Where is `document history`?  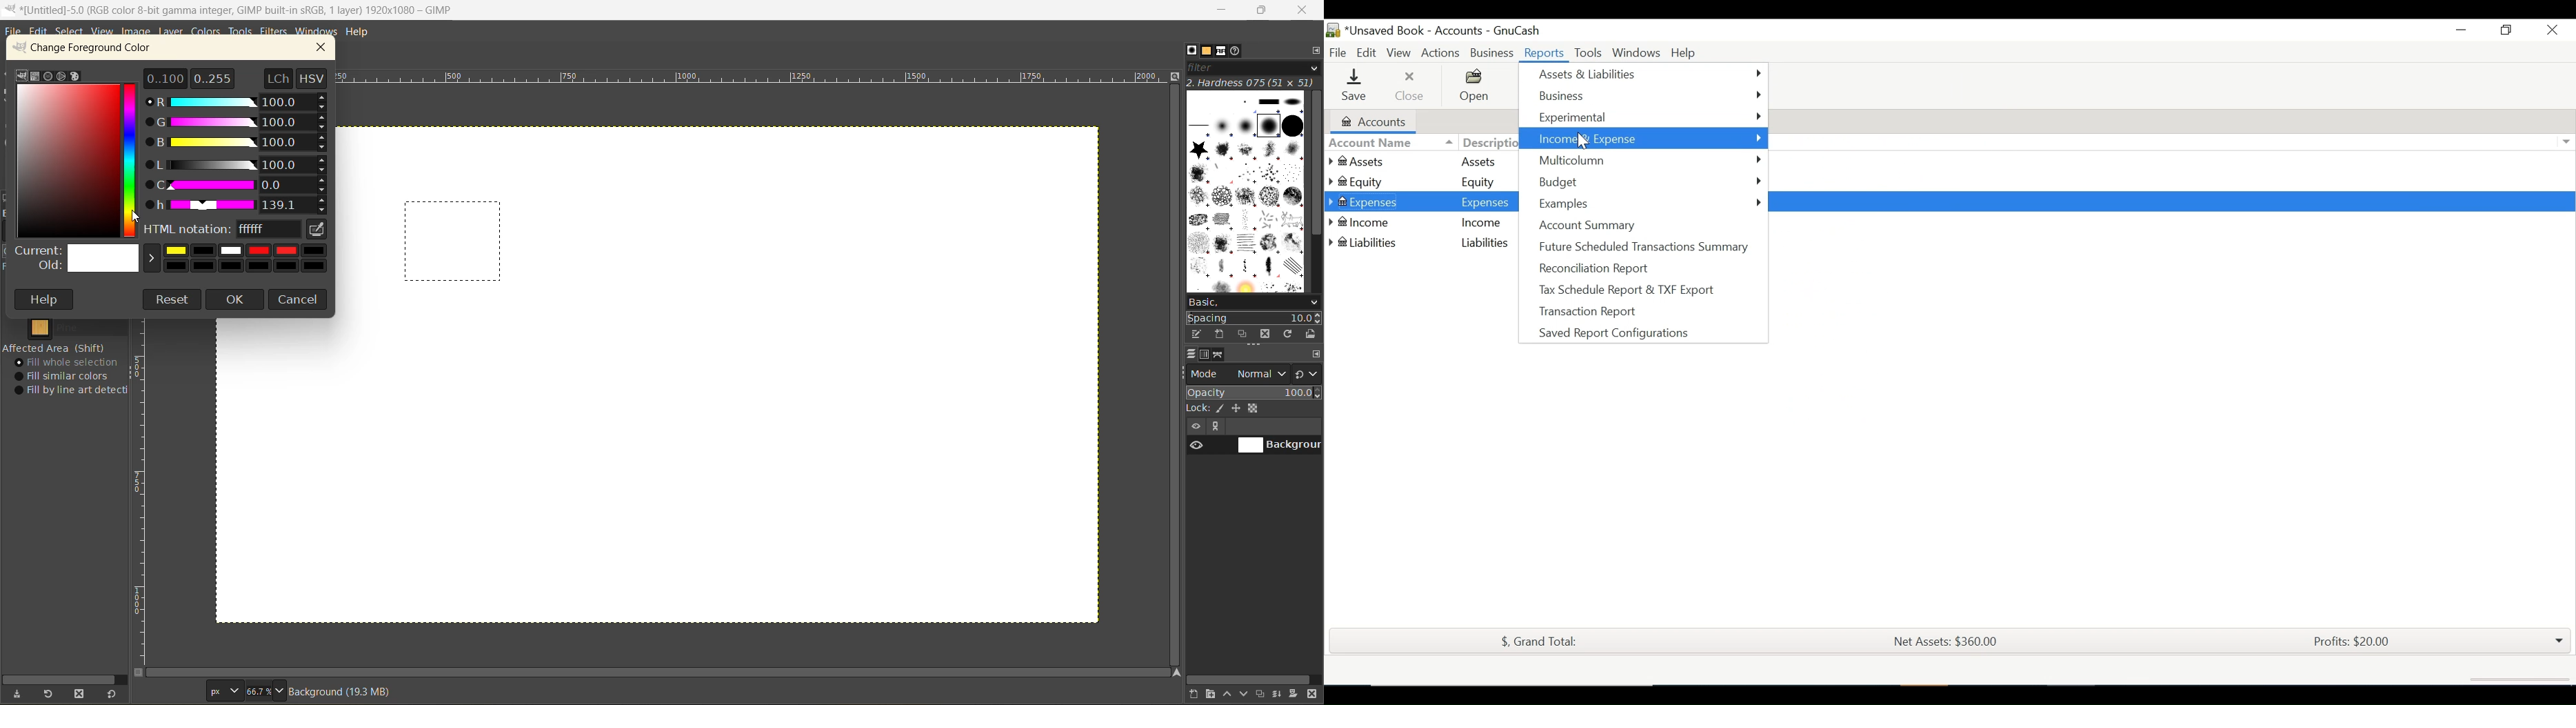
document history is located at coordinates (1237, 52).